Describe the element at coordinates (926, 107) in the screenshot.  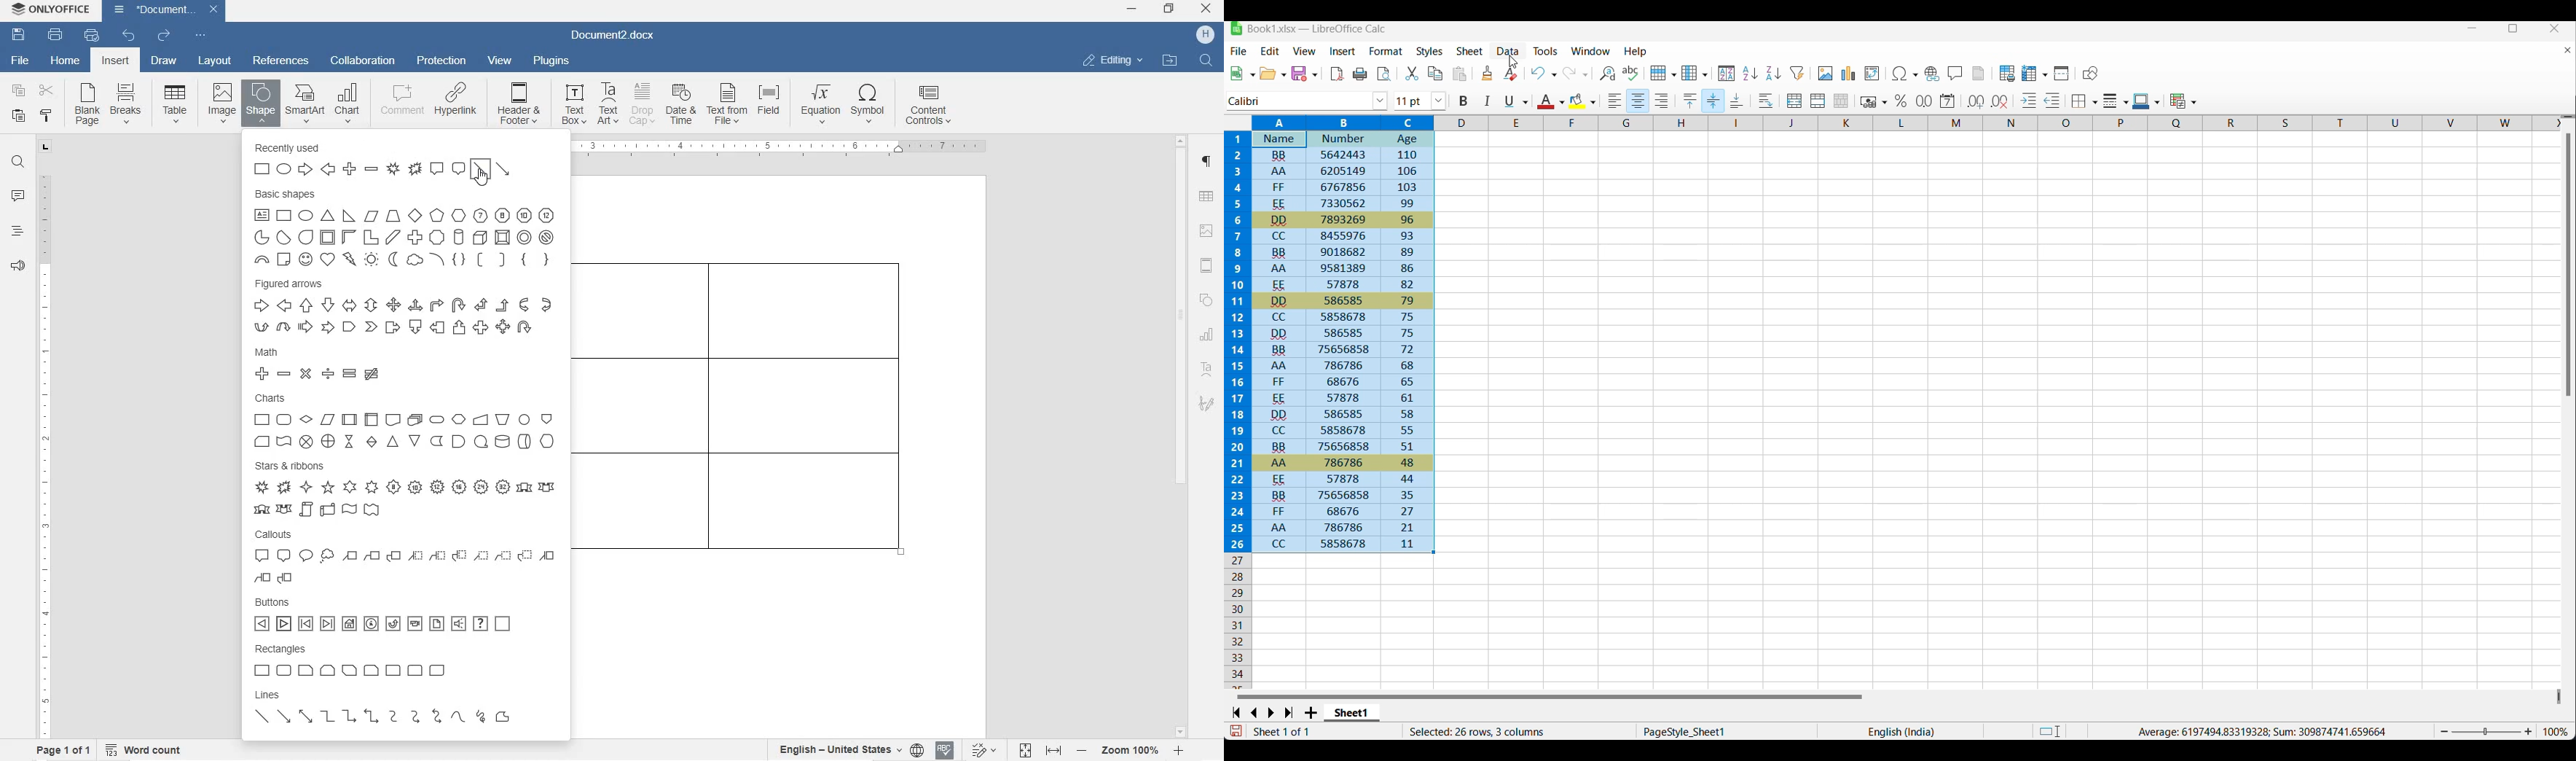
I see `CONTENT CONTROLS` at that location.